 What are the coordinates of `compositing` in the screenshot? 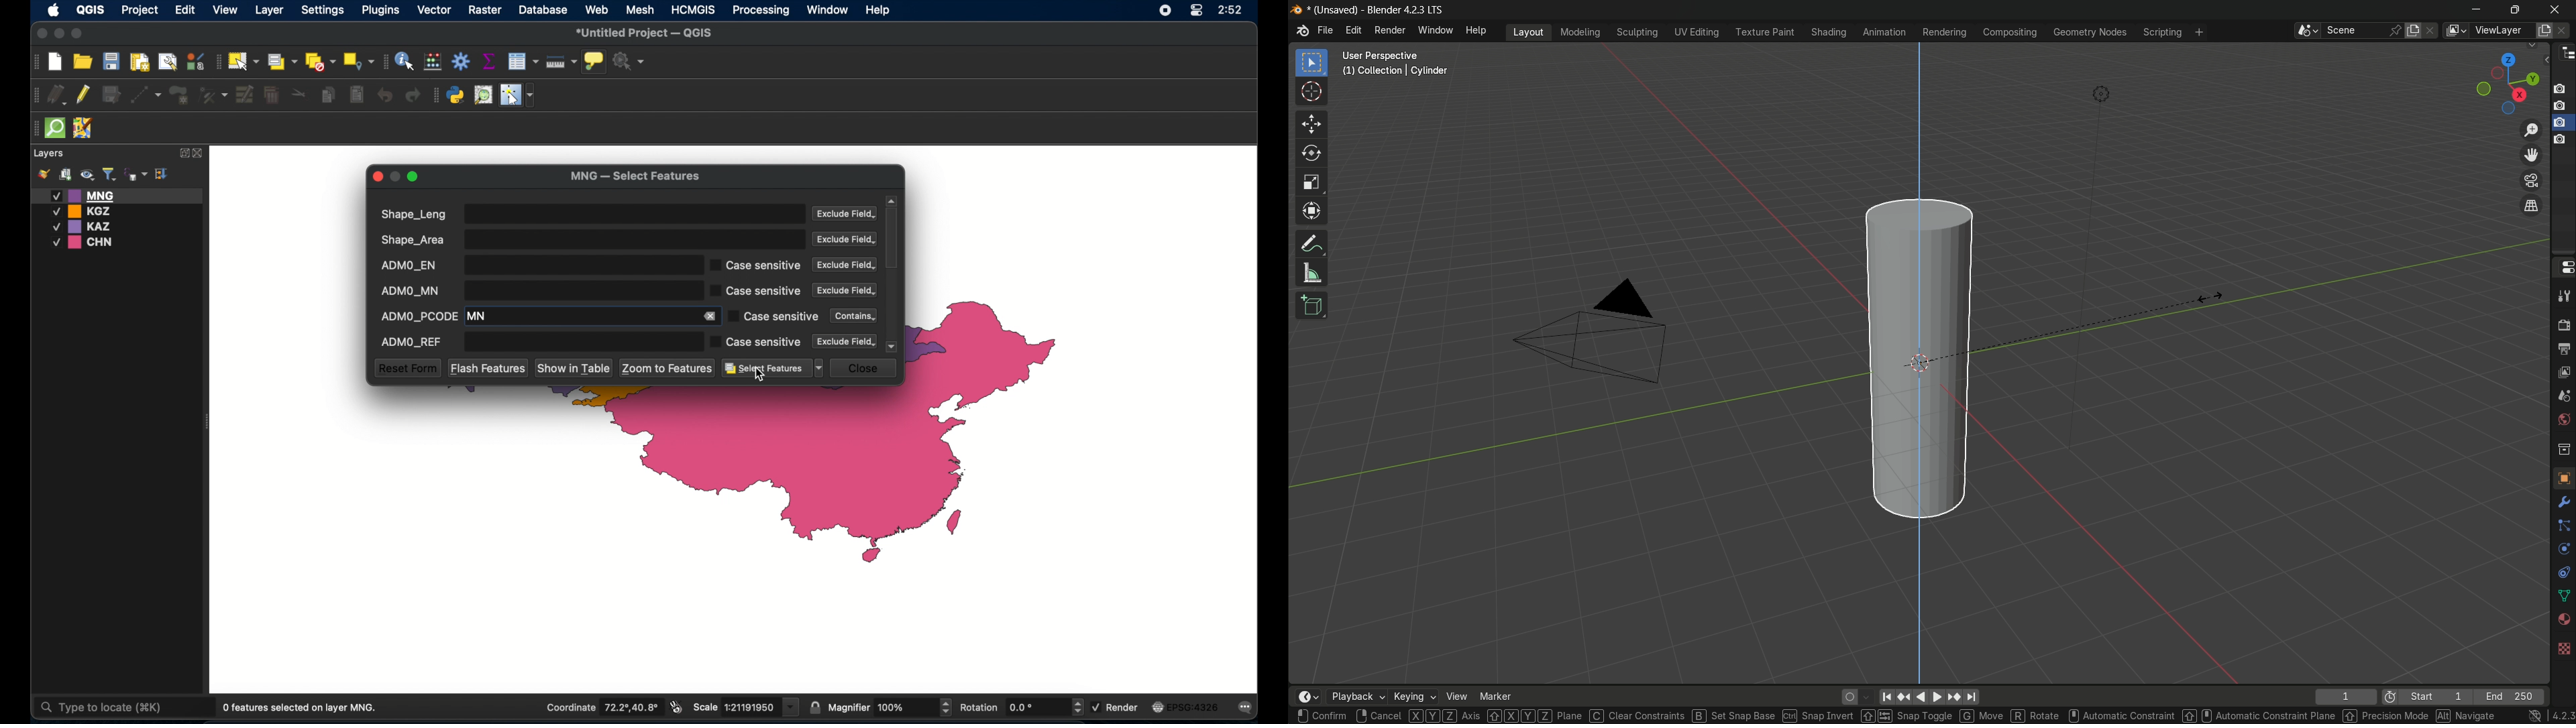 It's located at (2010, 34).